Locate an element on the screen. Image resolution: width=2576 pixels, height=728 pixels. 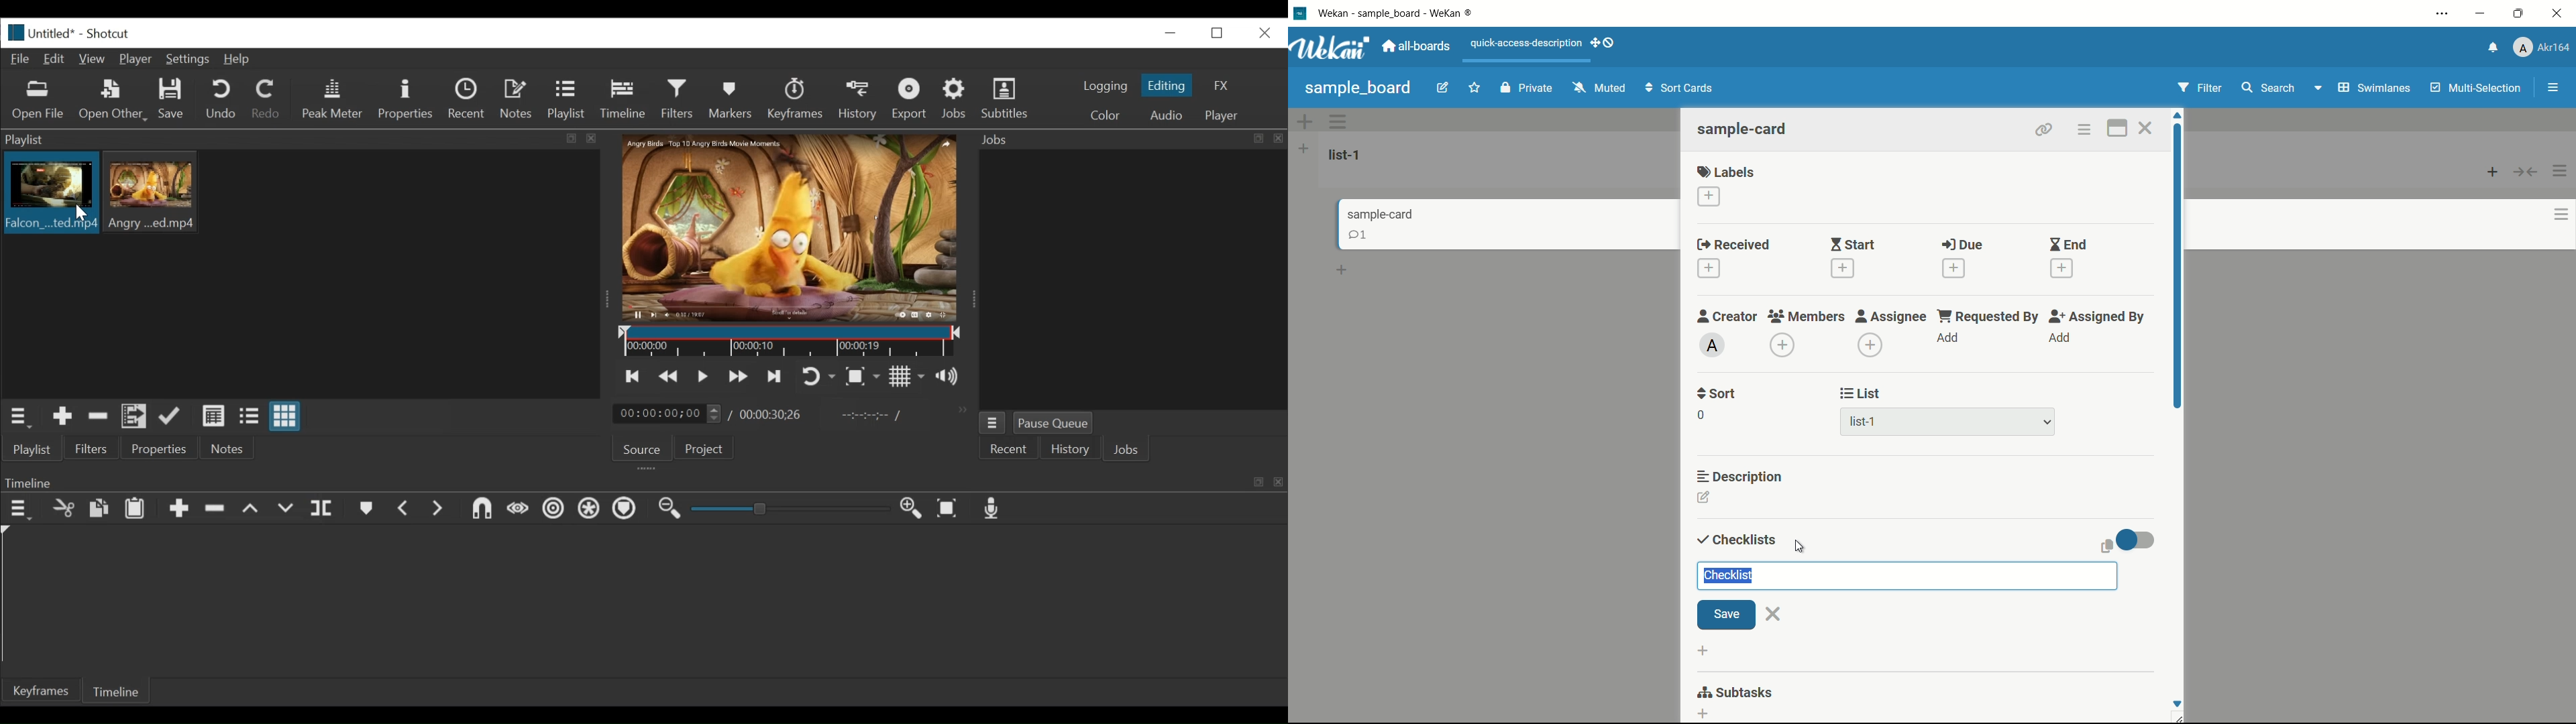
keyframes is located at coordinates (796, 101).